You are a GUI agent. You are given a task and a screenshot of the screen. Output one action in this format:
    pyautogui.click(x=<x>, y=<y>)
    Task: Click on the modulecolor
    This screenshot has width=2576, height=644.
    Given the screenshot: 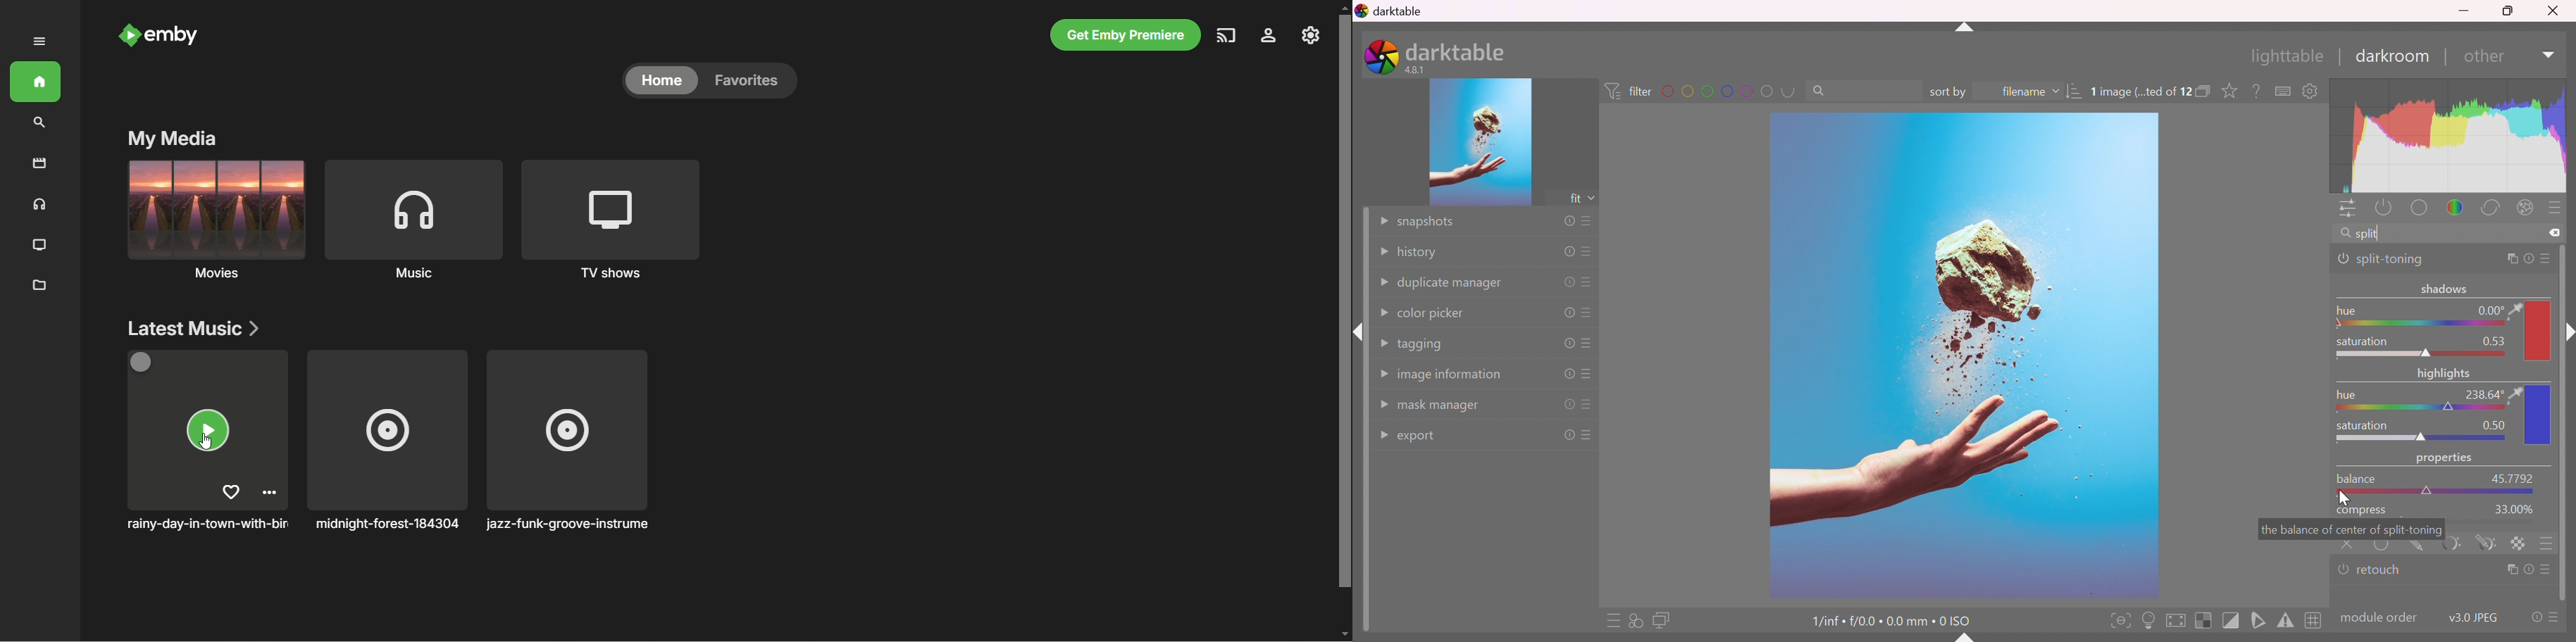 What is the action you would take?
    pyautogui.click(x=2380, y=617)
    